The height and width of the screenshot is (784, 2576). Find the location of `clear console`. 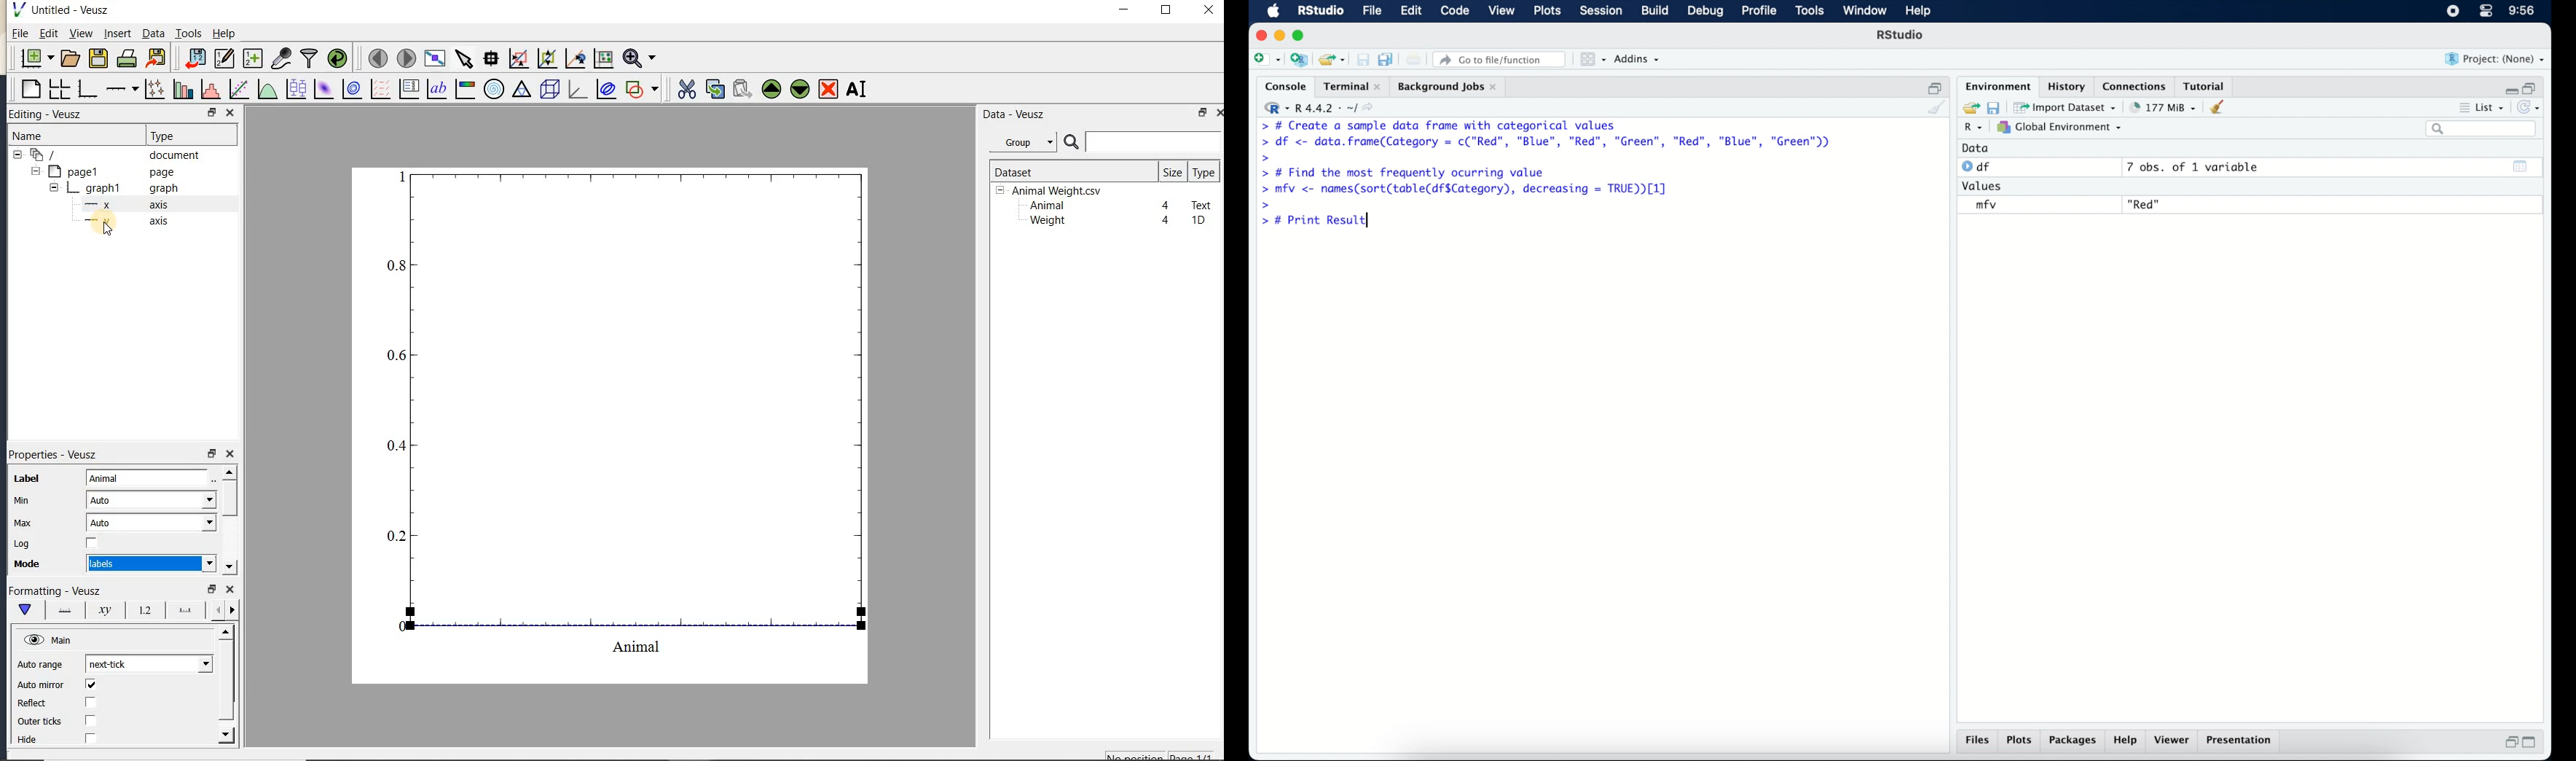

clear console is located at coordinates (1937, 108).